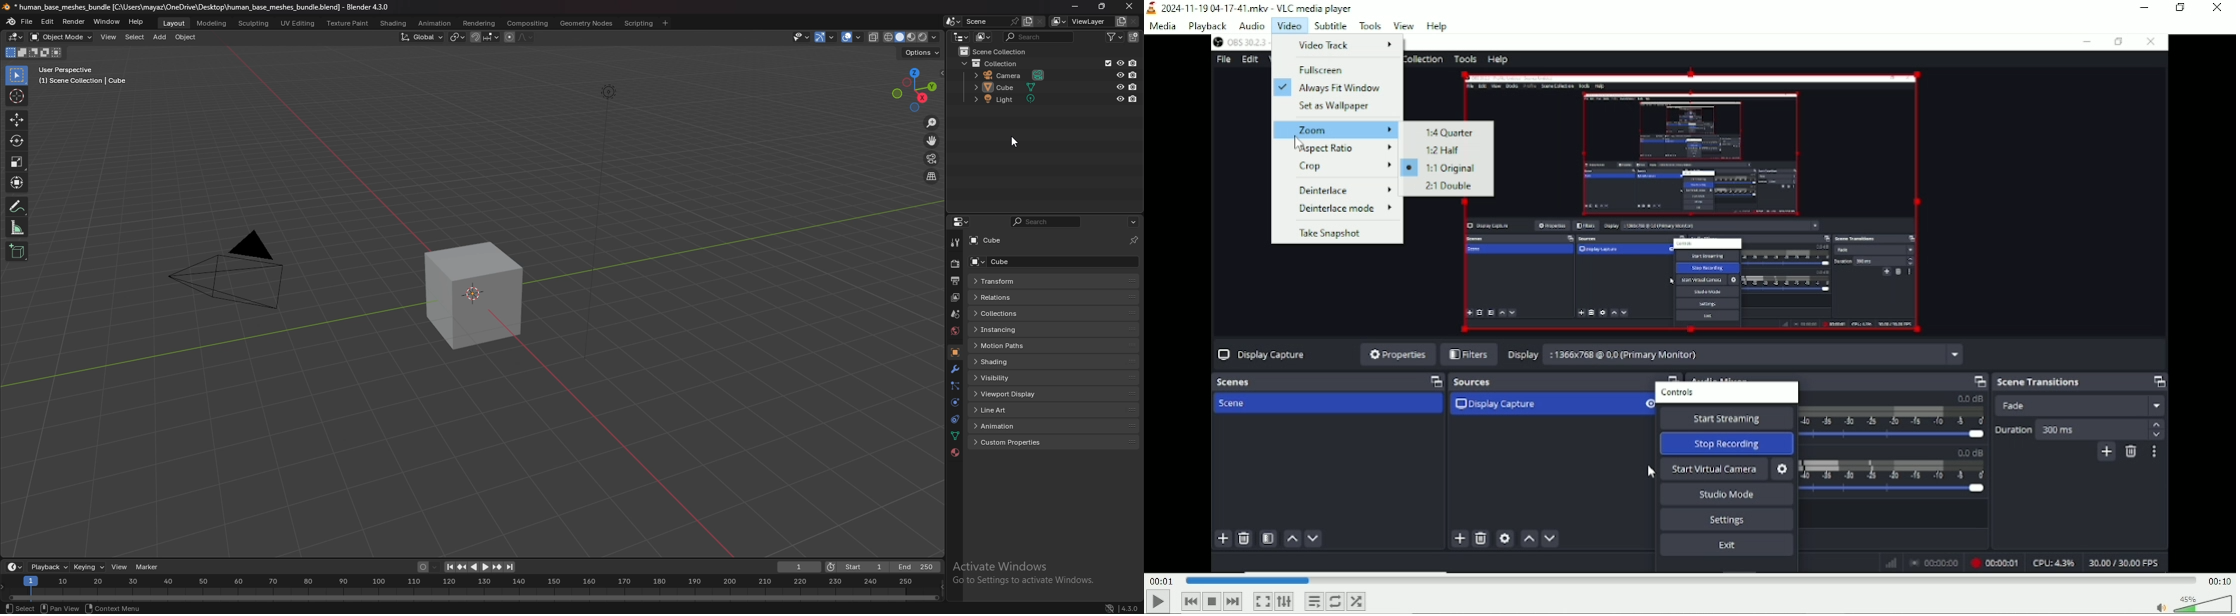 The image size is (2240, 616). Describe the element at coordinates (956, 243) in the screenshot. I see `tool` at that location.